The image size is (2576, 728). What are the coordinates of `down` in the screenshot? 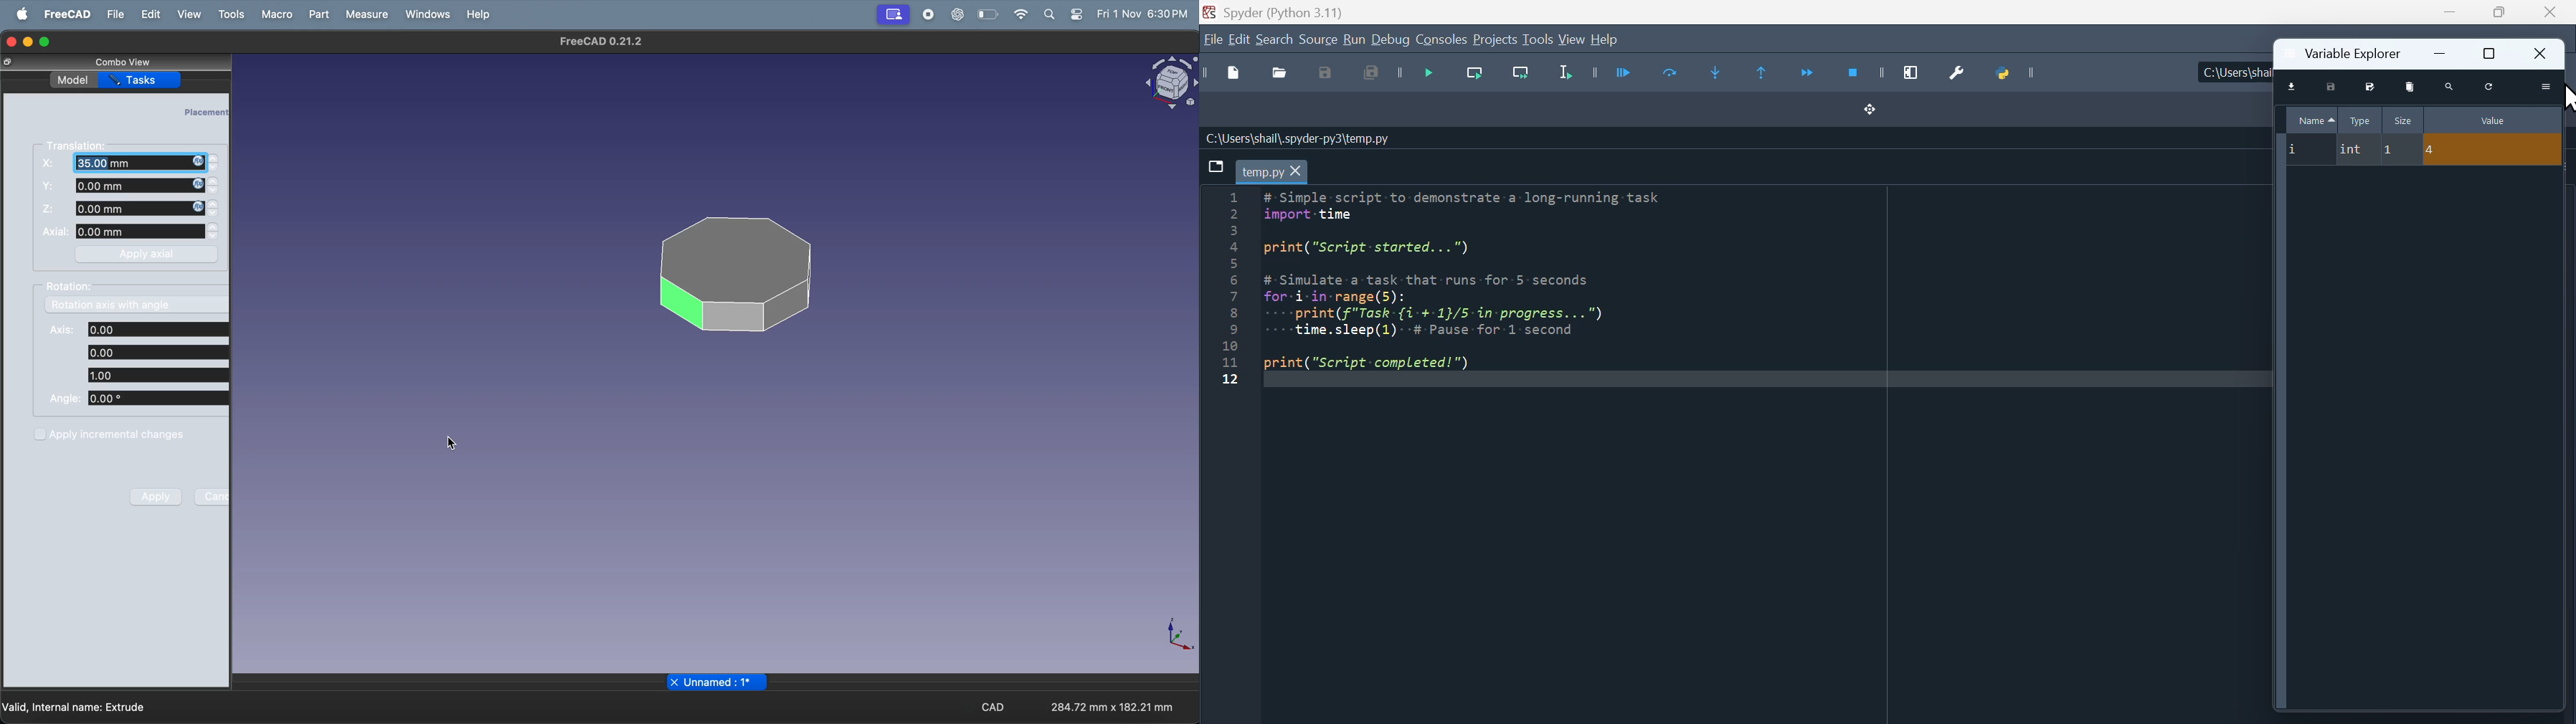 It's located at (214, 192).